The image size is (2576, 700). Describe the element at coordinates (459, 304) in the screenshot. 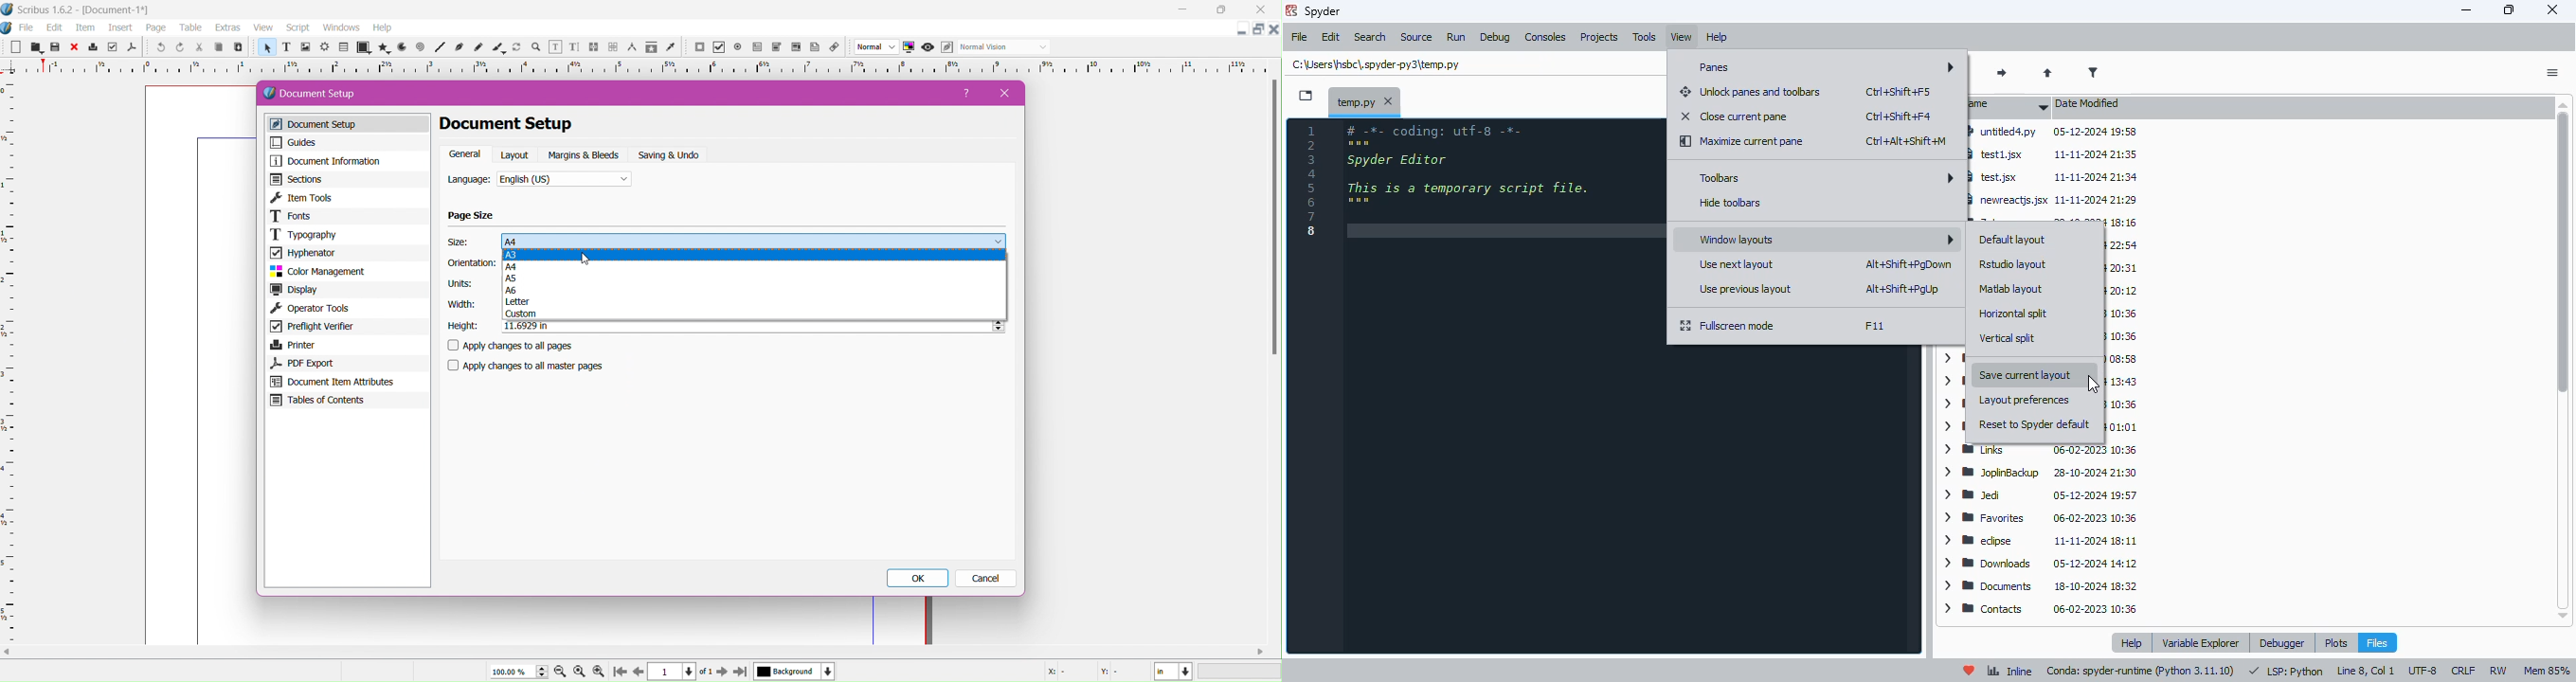

I see `Width` at that location.